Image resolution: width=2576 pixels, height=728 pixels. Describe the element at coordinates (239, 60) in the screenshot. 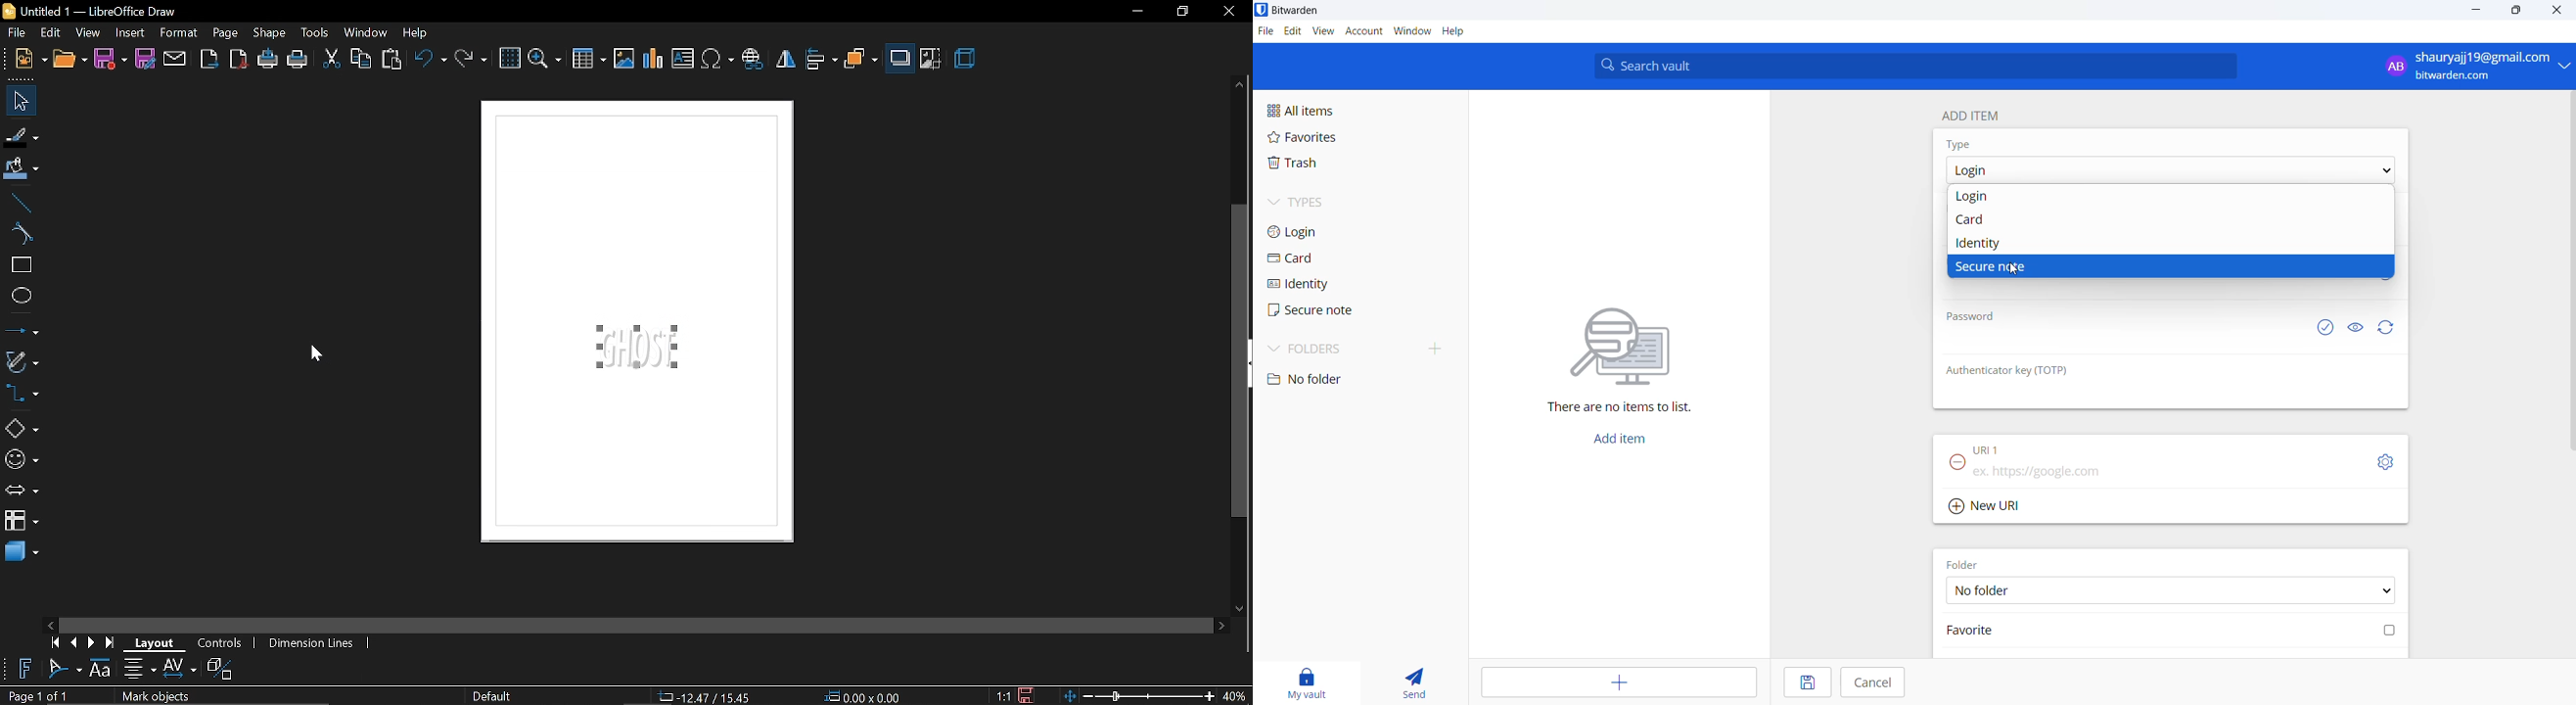

I see `export as pdf` at that location.